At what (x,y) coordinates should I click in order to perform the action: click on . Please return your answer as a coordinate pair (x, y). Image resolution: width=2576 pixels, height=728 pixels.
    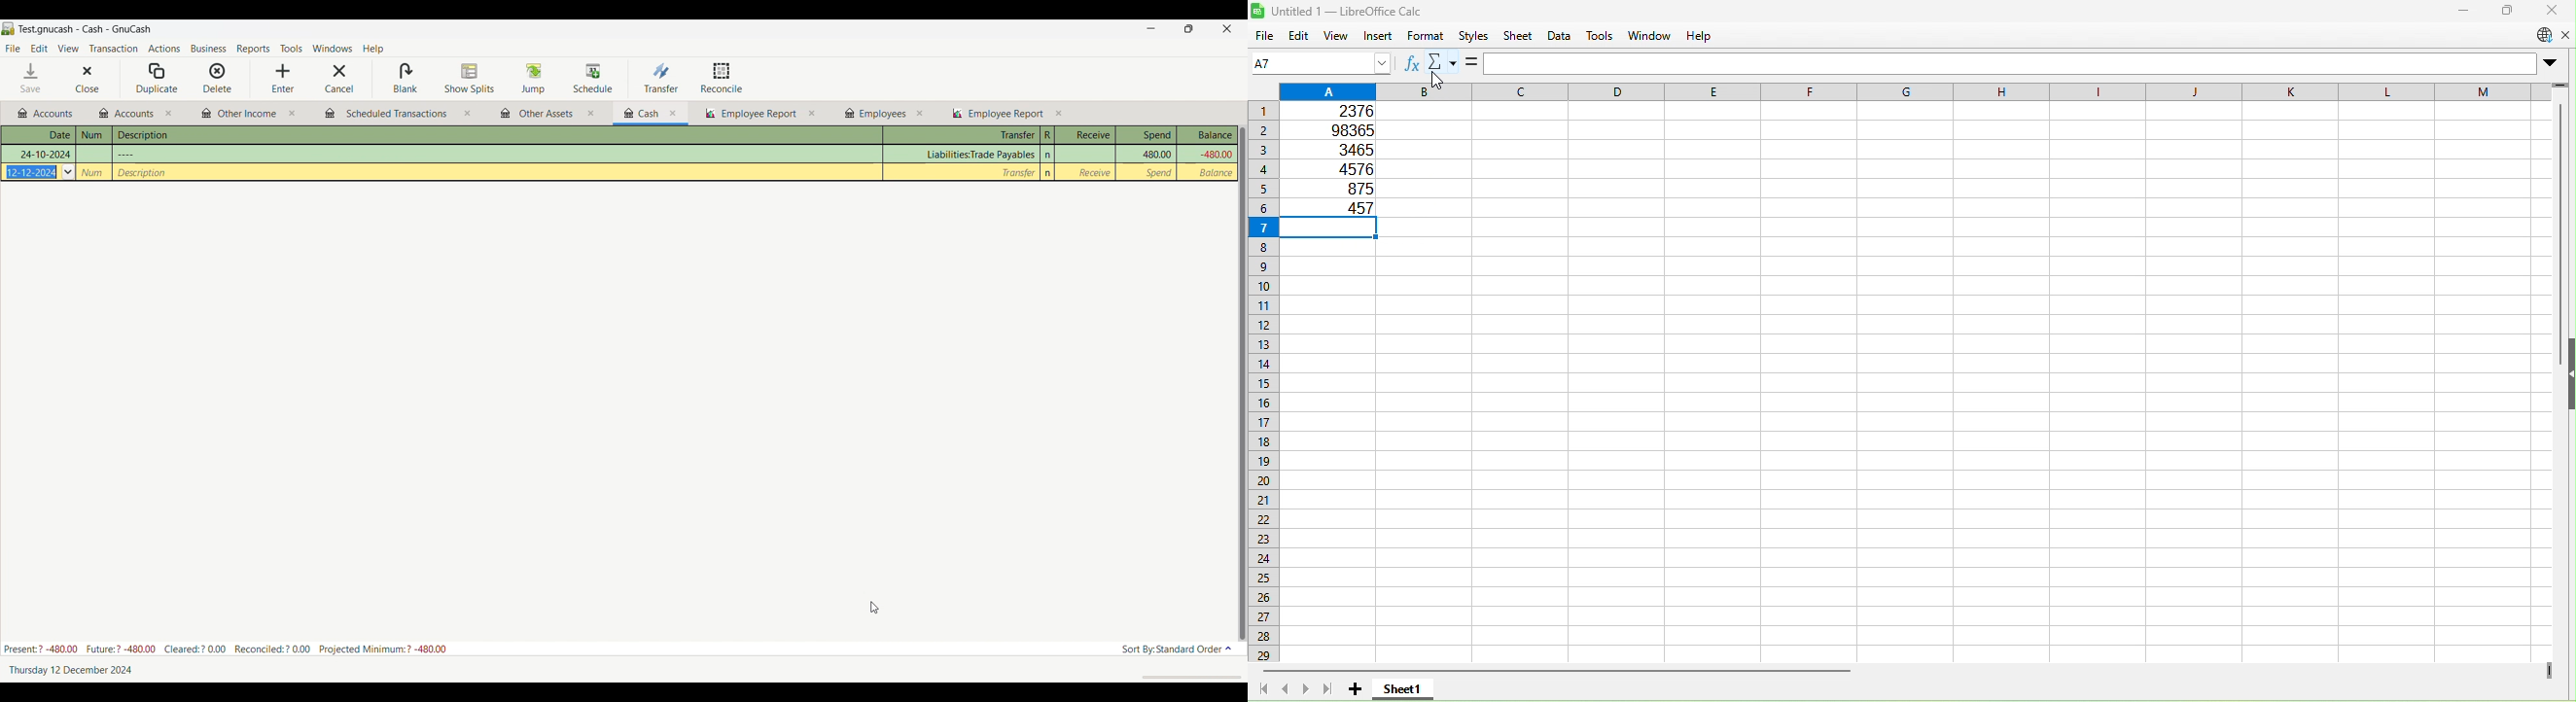
    Looking at the image, I should click on (33, 172).